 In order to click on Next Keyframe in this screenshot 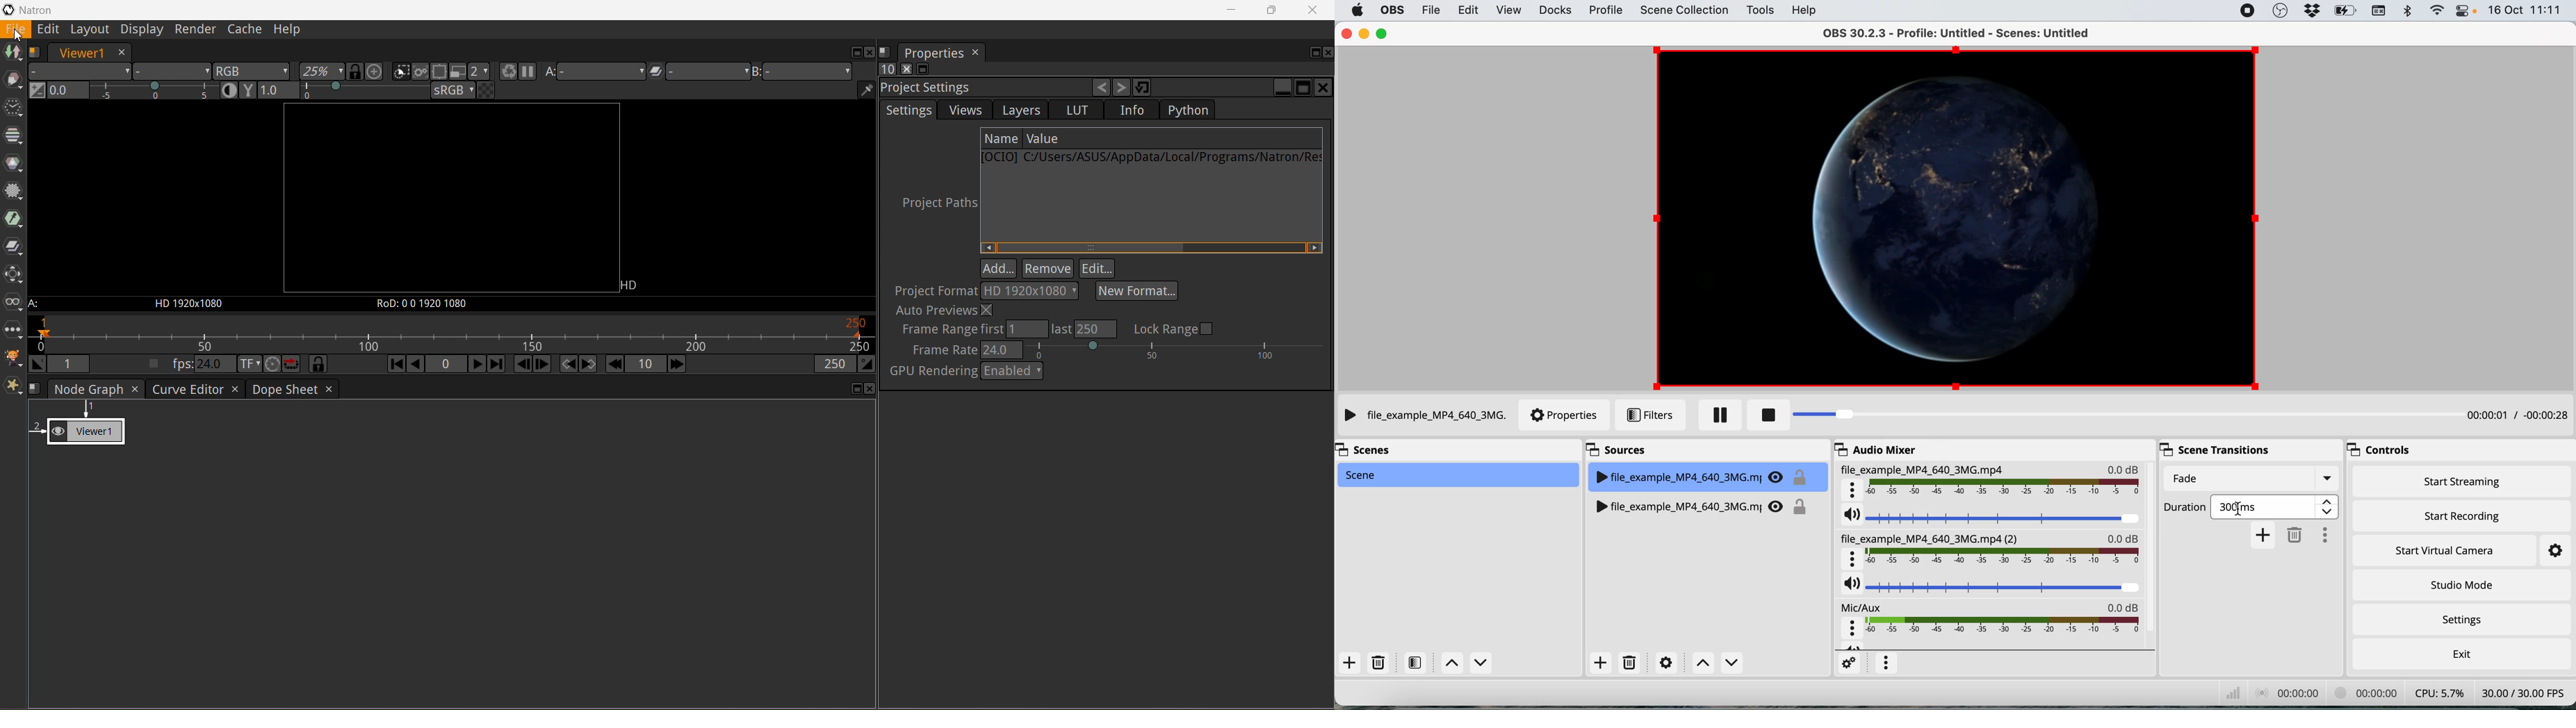, I will do `click(589, 365)`.